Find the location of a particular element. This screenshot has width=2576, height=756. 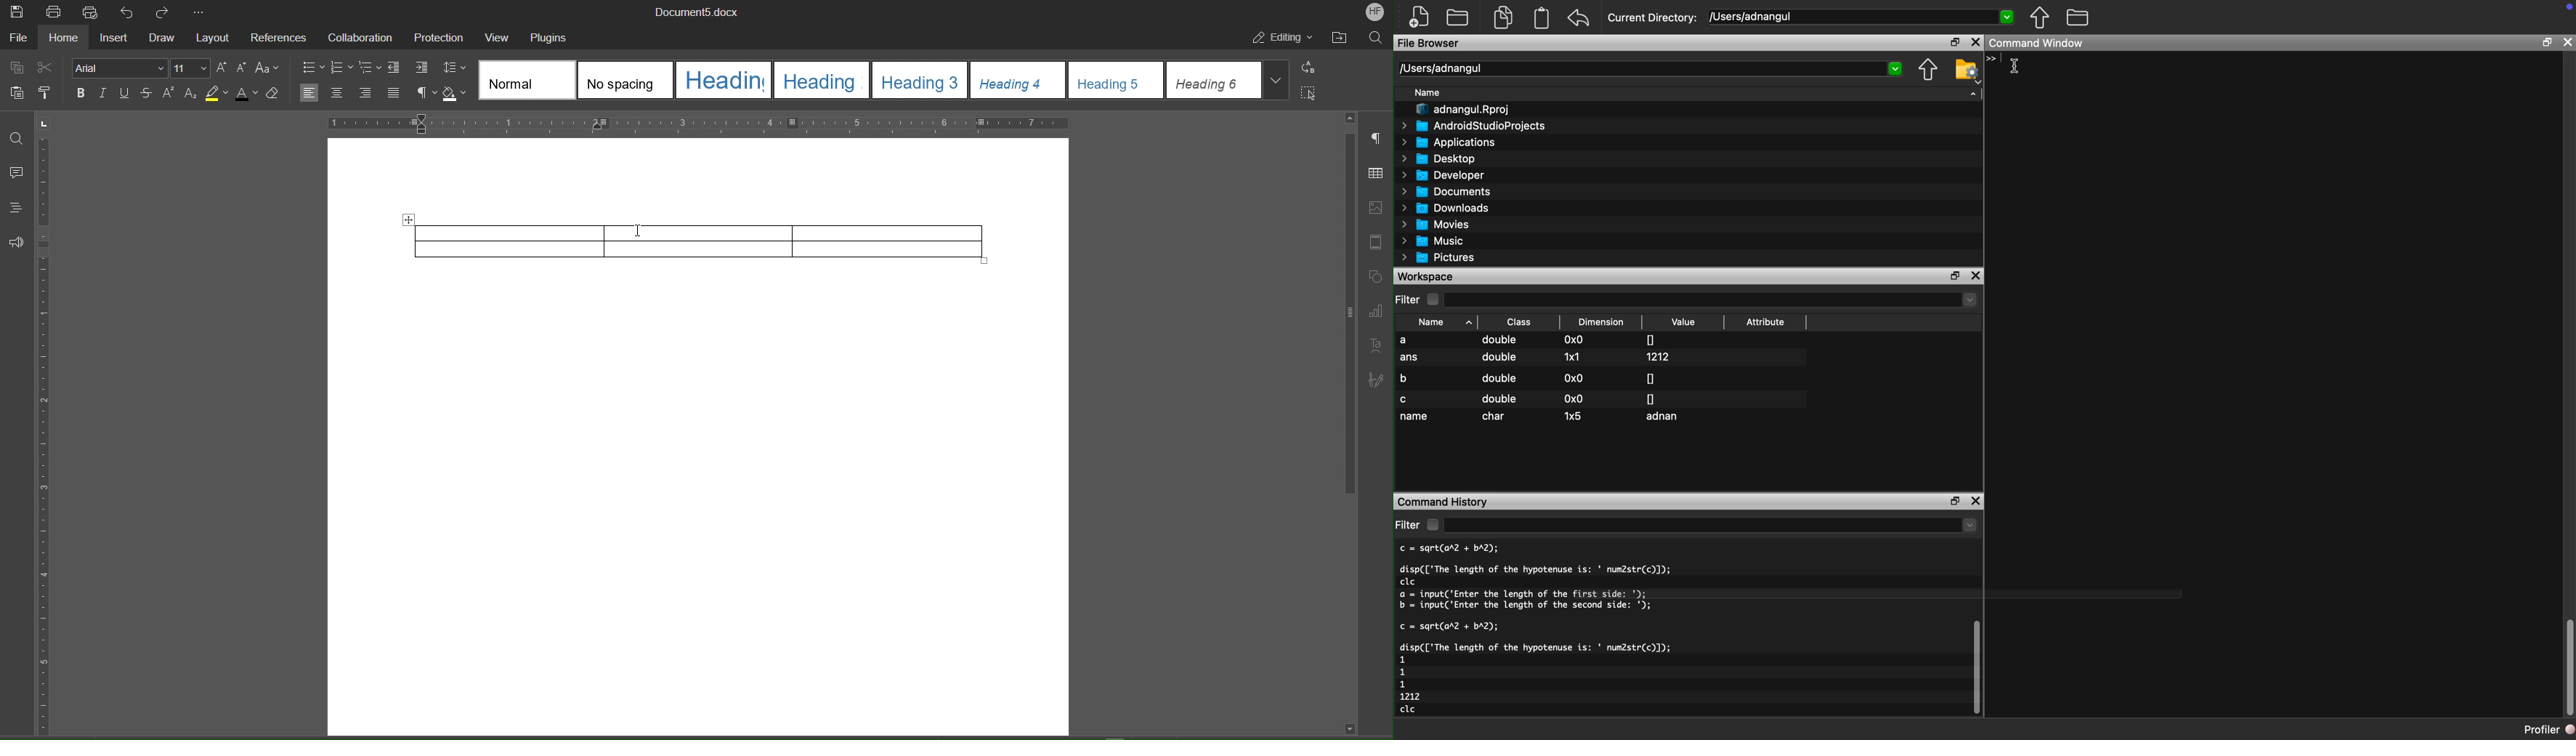

Font Size is located at coordinates (190, 68).